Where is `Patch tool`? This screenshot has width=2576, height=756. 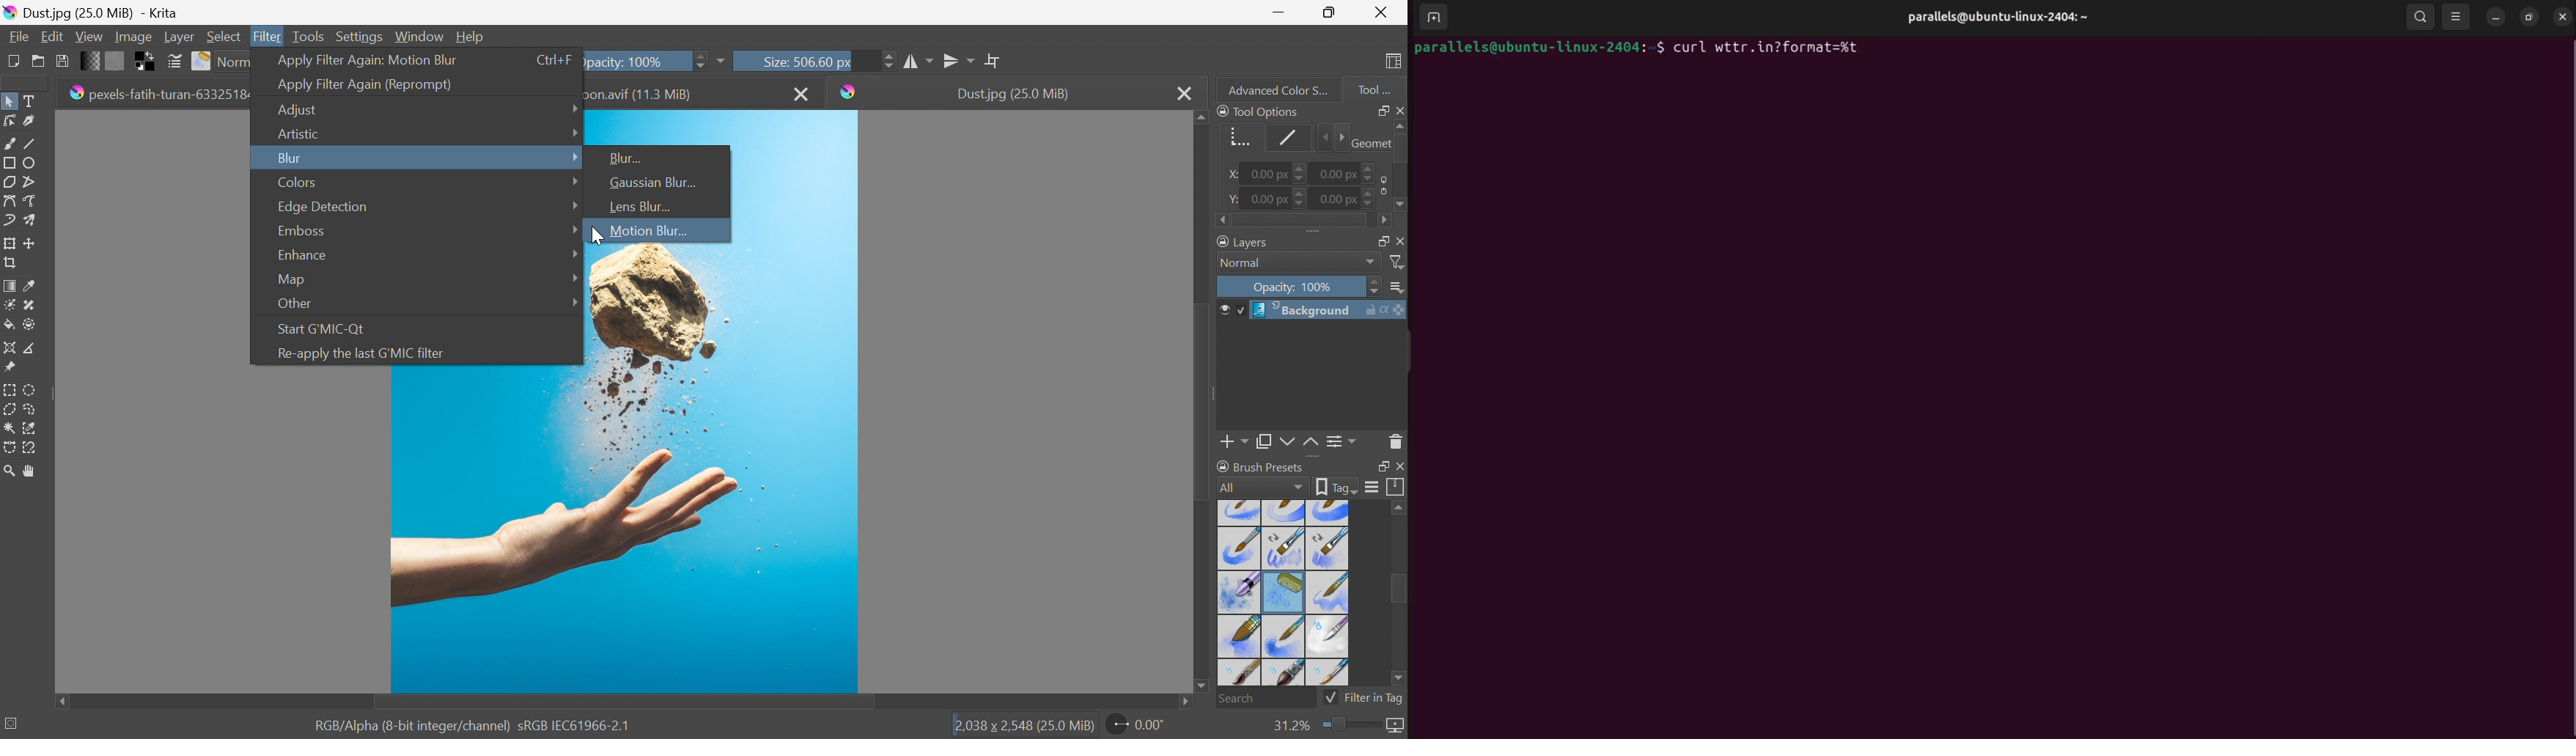
Patch tool is located at coordinates (27, 305).